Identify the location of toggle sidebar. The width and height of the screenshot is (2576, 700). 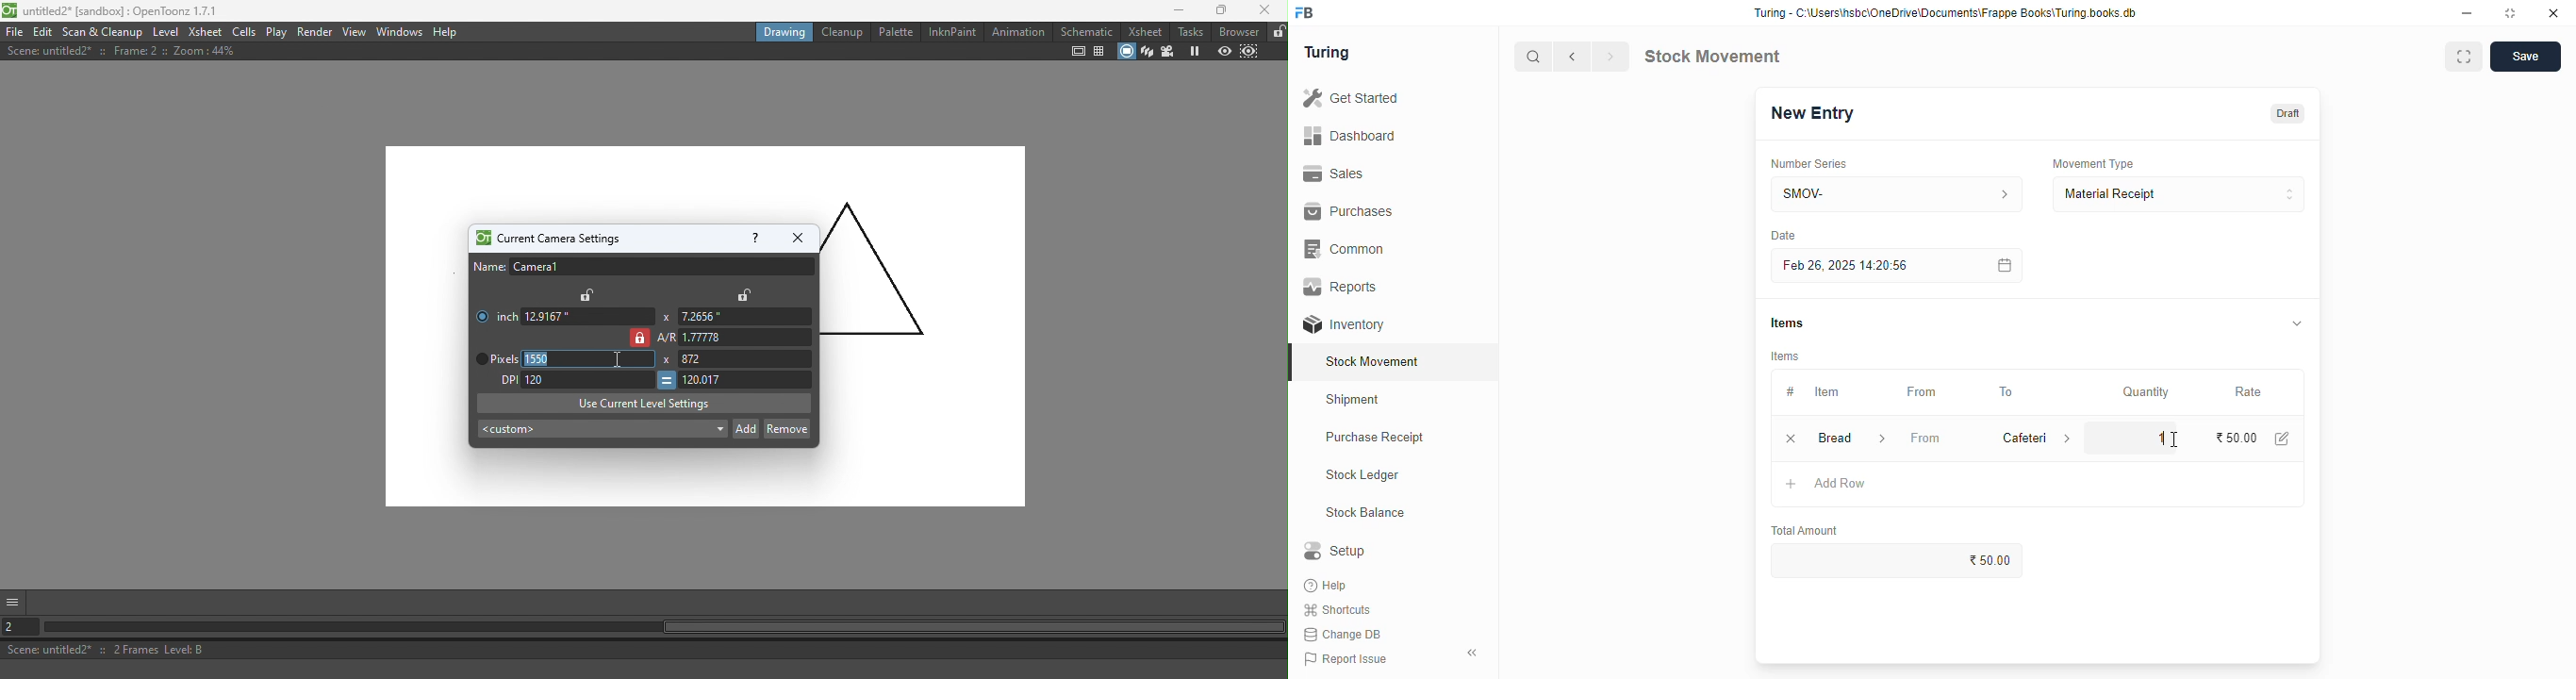
(1473, 653).